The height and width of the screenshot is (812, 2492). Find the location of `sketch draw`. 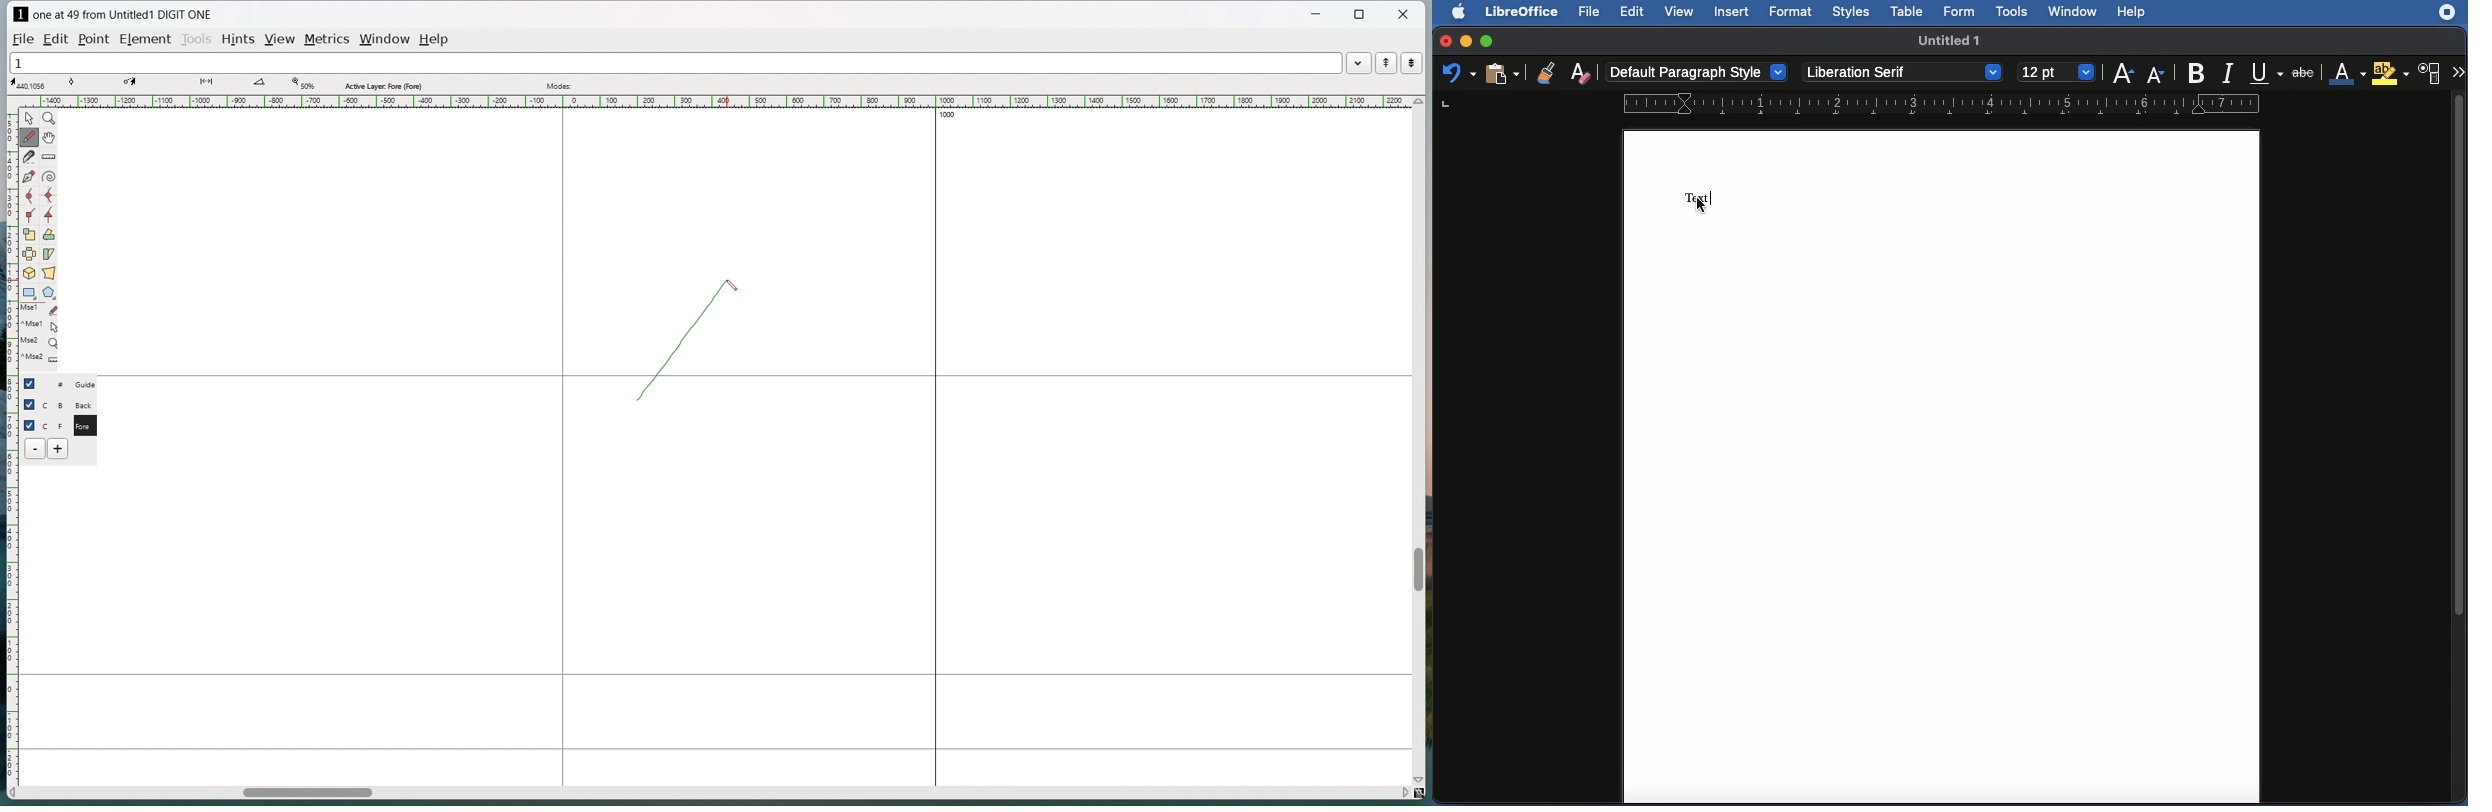

sketch draw is located at coordinates (672, 346).